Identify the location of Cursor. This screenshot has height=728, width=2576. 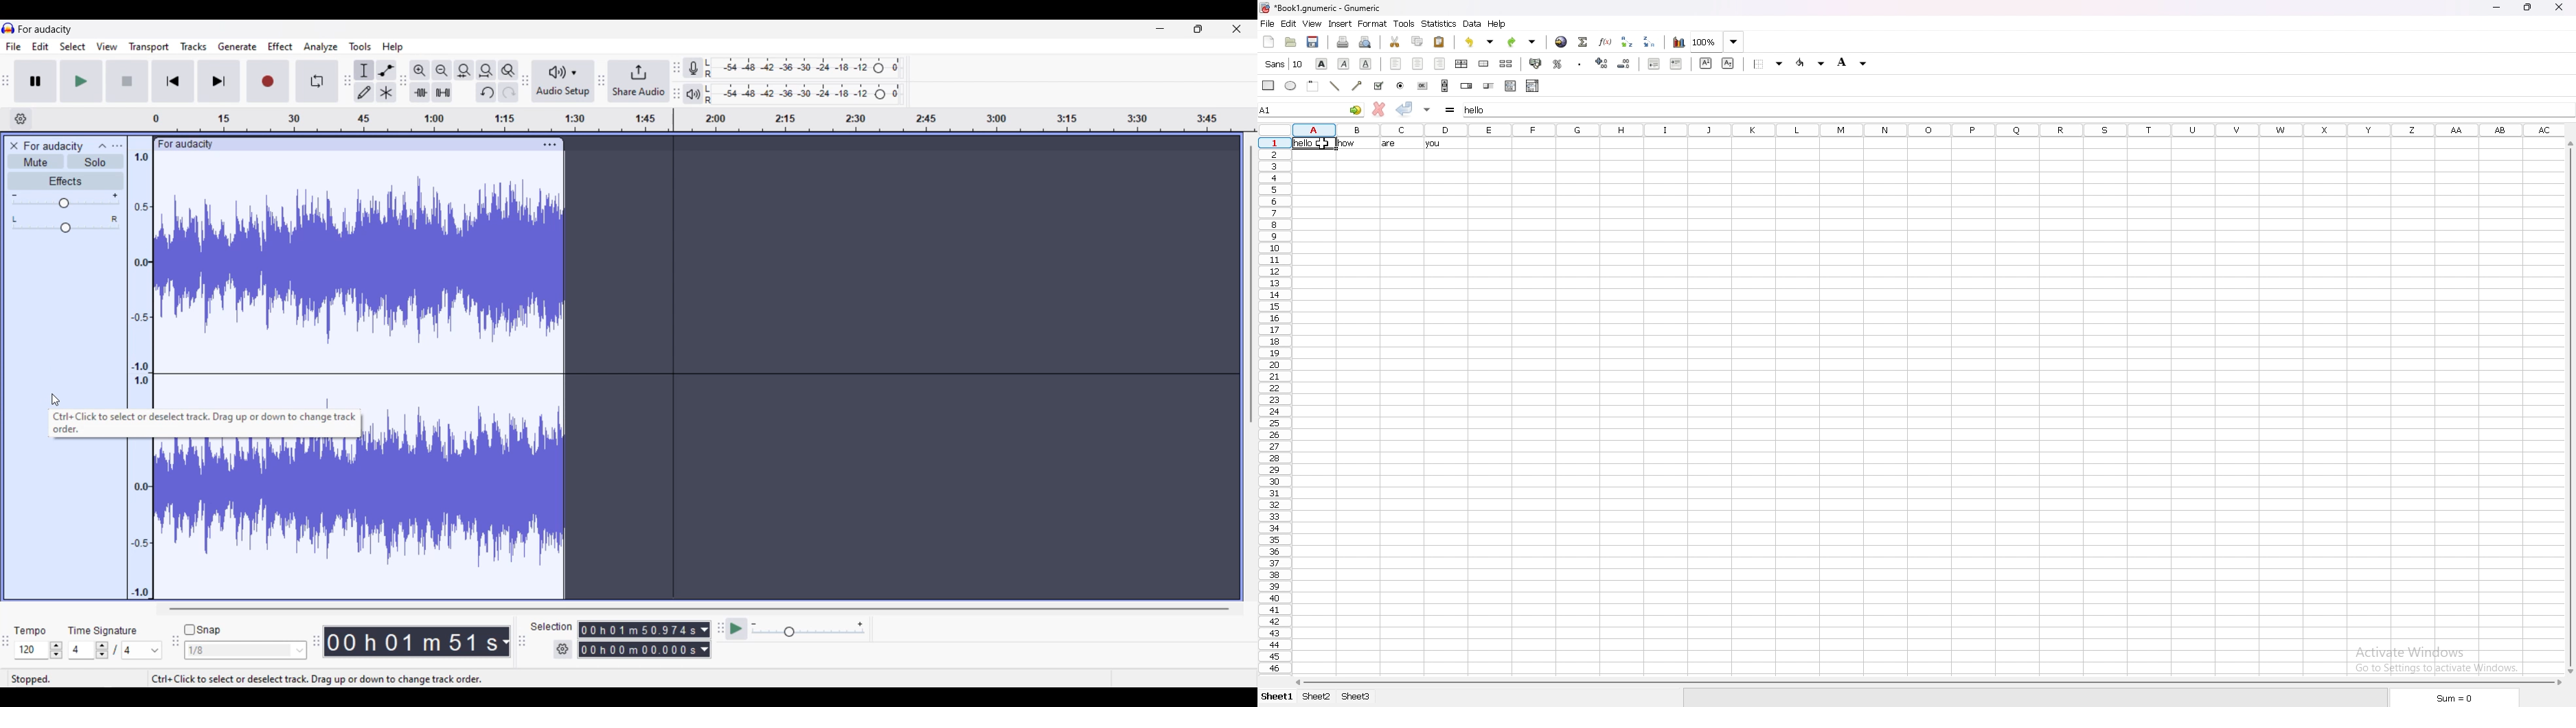
(54, 400).